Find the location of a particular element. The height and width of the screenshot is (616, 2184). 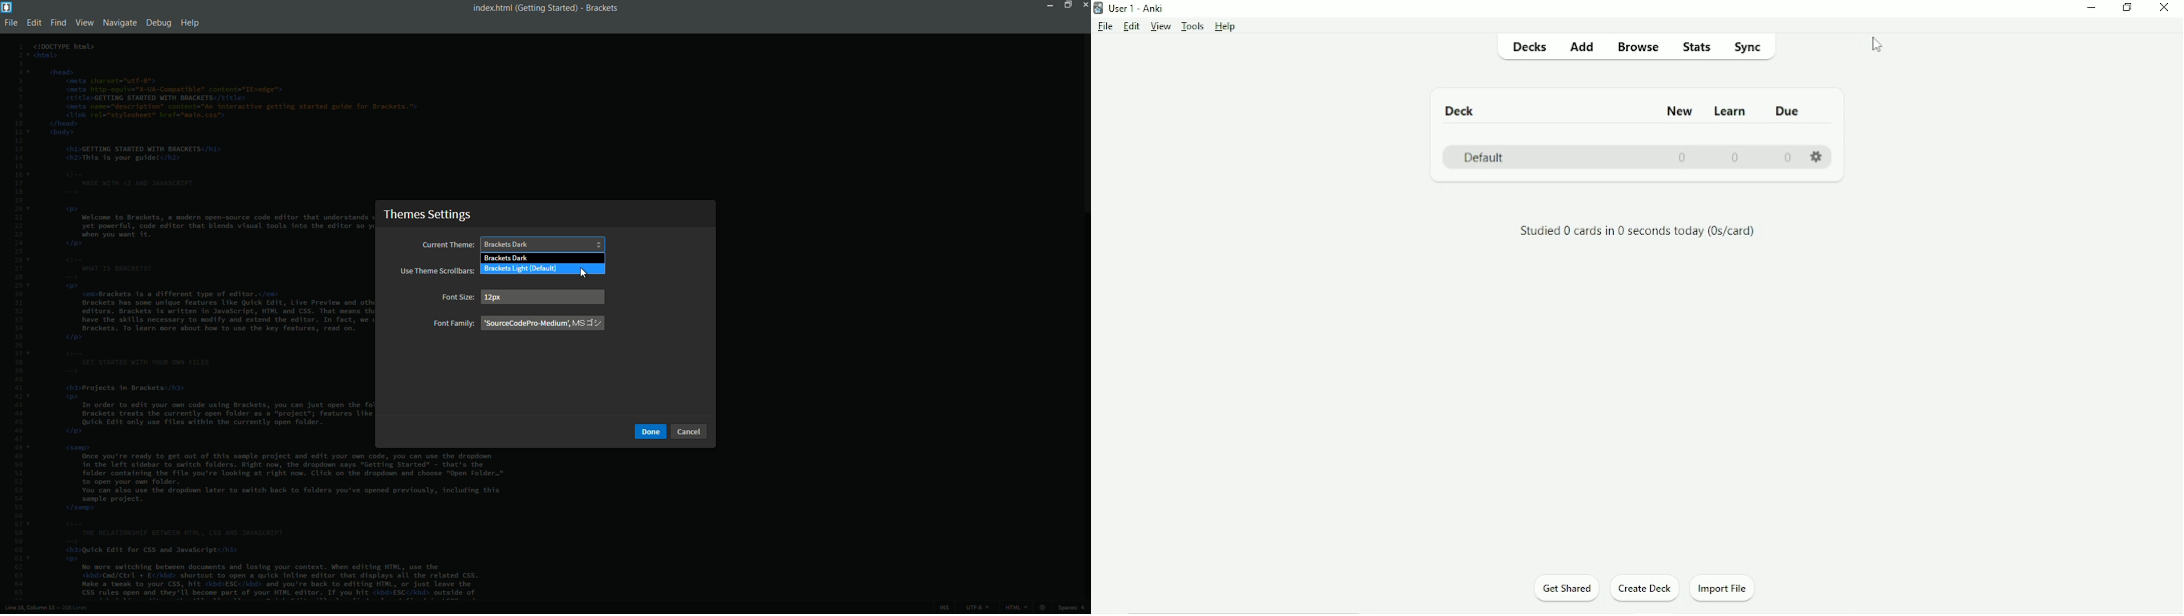

New is located at coordinates (1681, 112).